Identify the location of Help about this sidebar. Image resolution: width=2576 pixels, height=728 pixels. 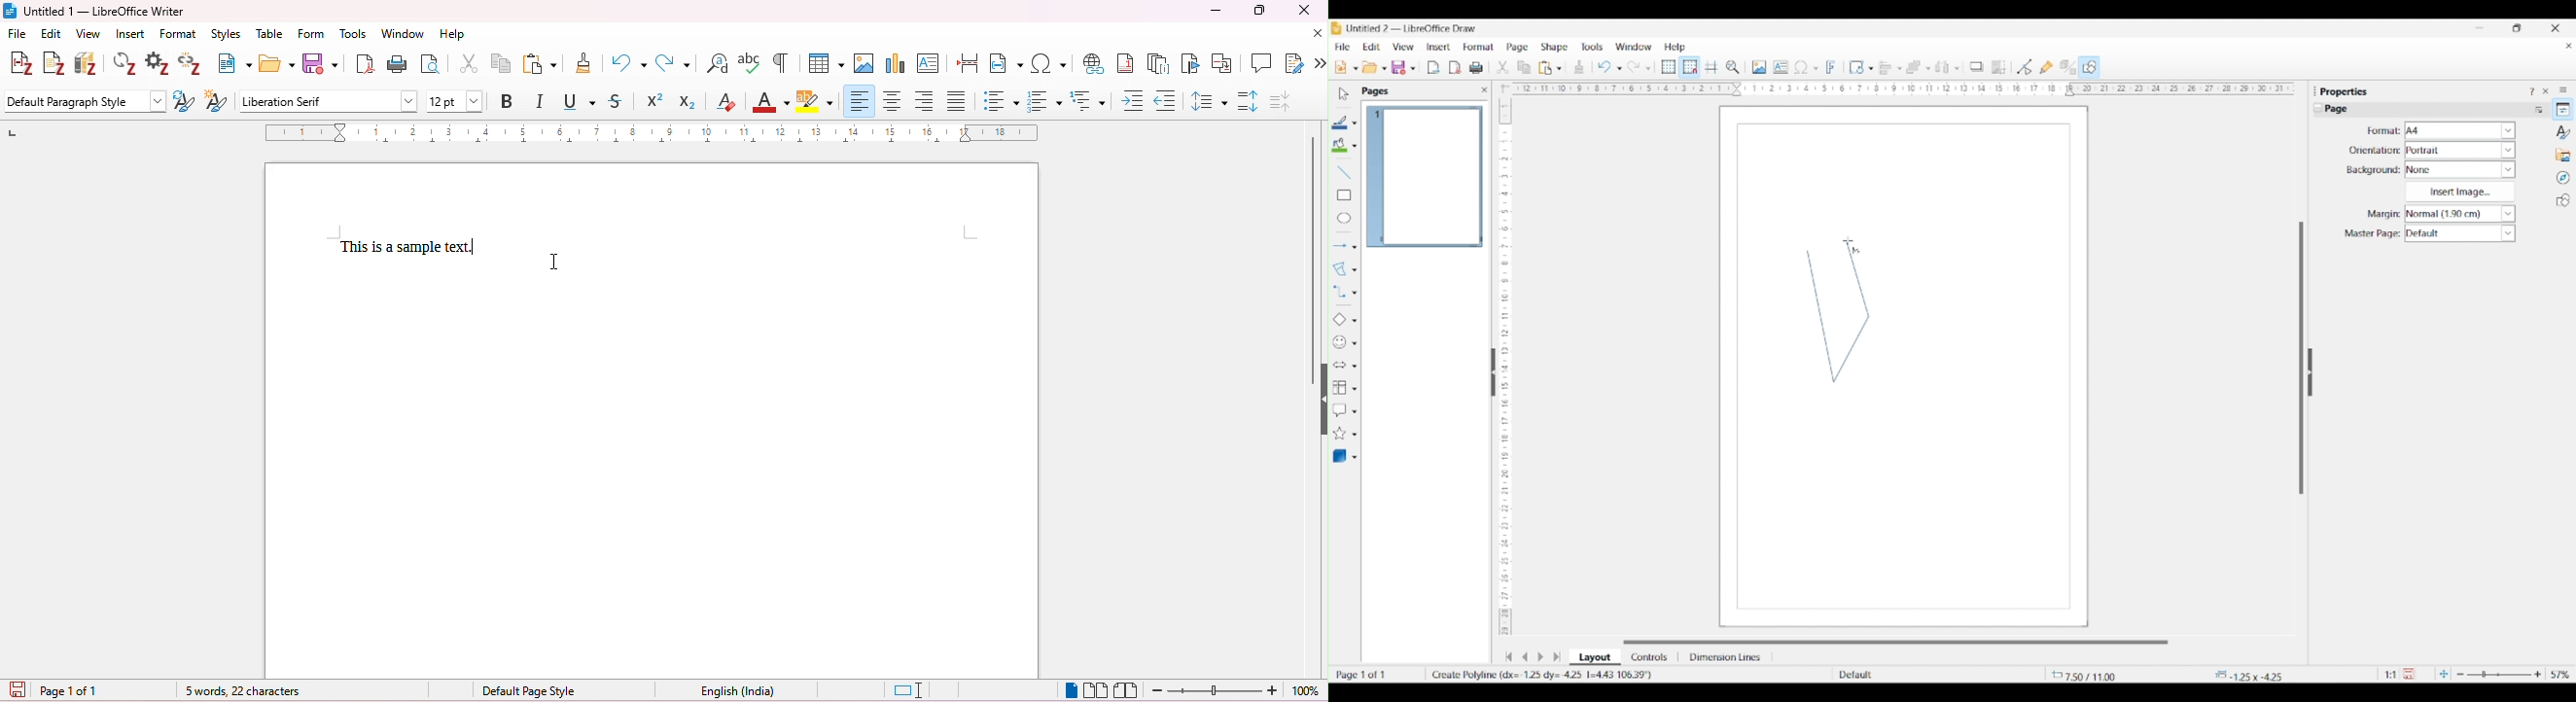
(2532, 91).